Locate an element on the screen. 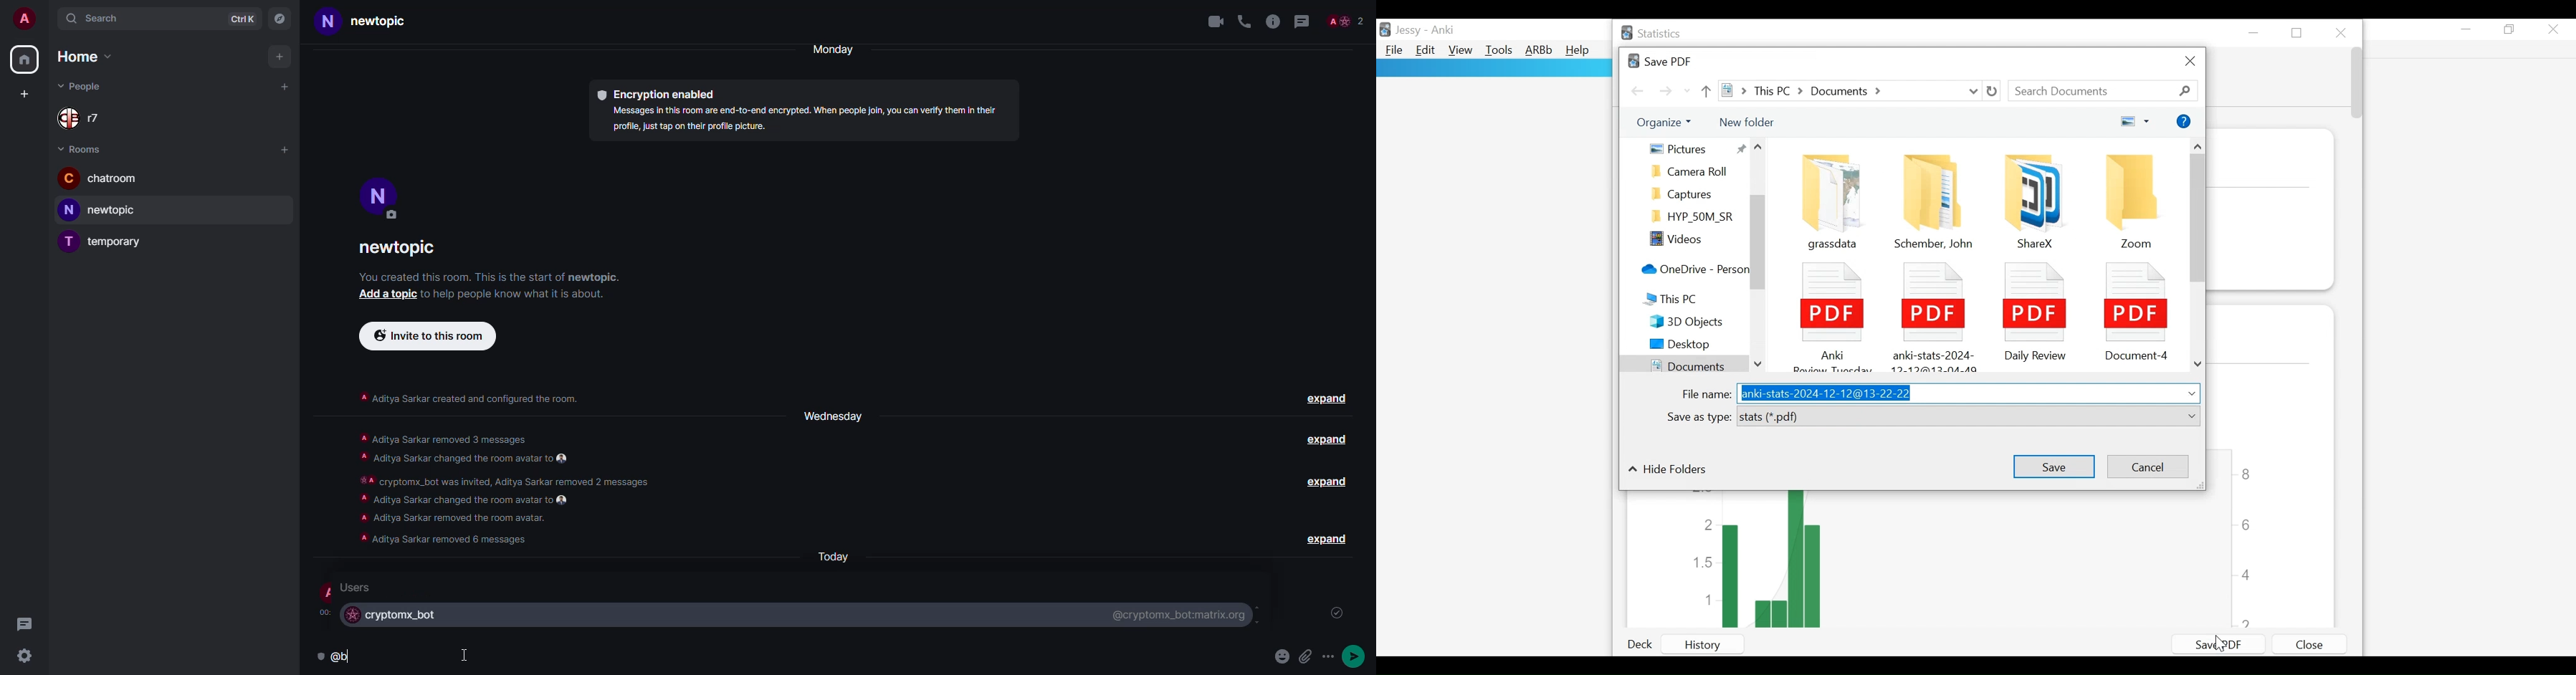  Restore is located at coordinates (2511, 30).